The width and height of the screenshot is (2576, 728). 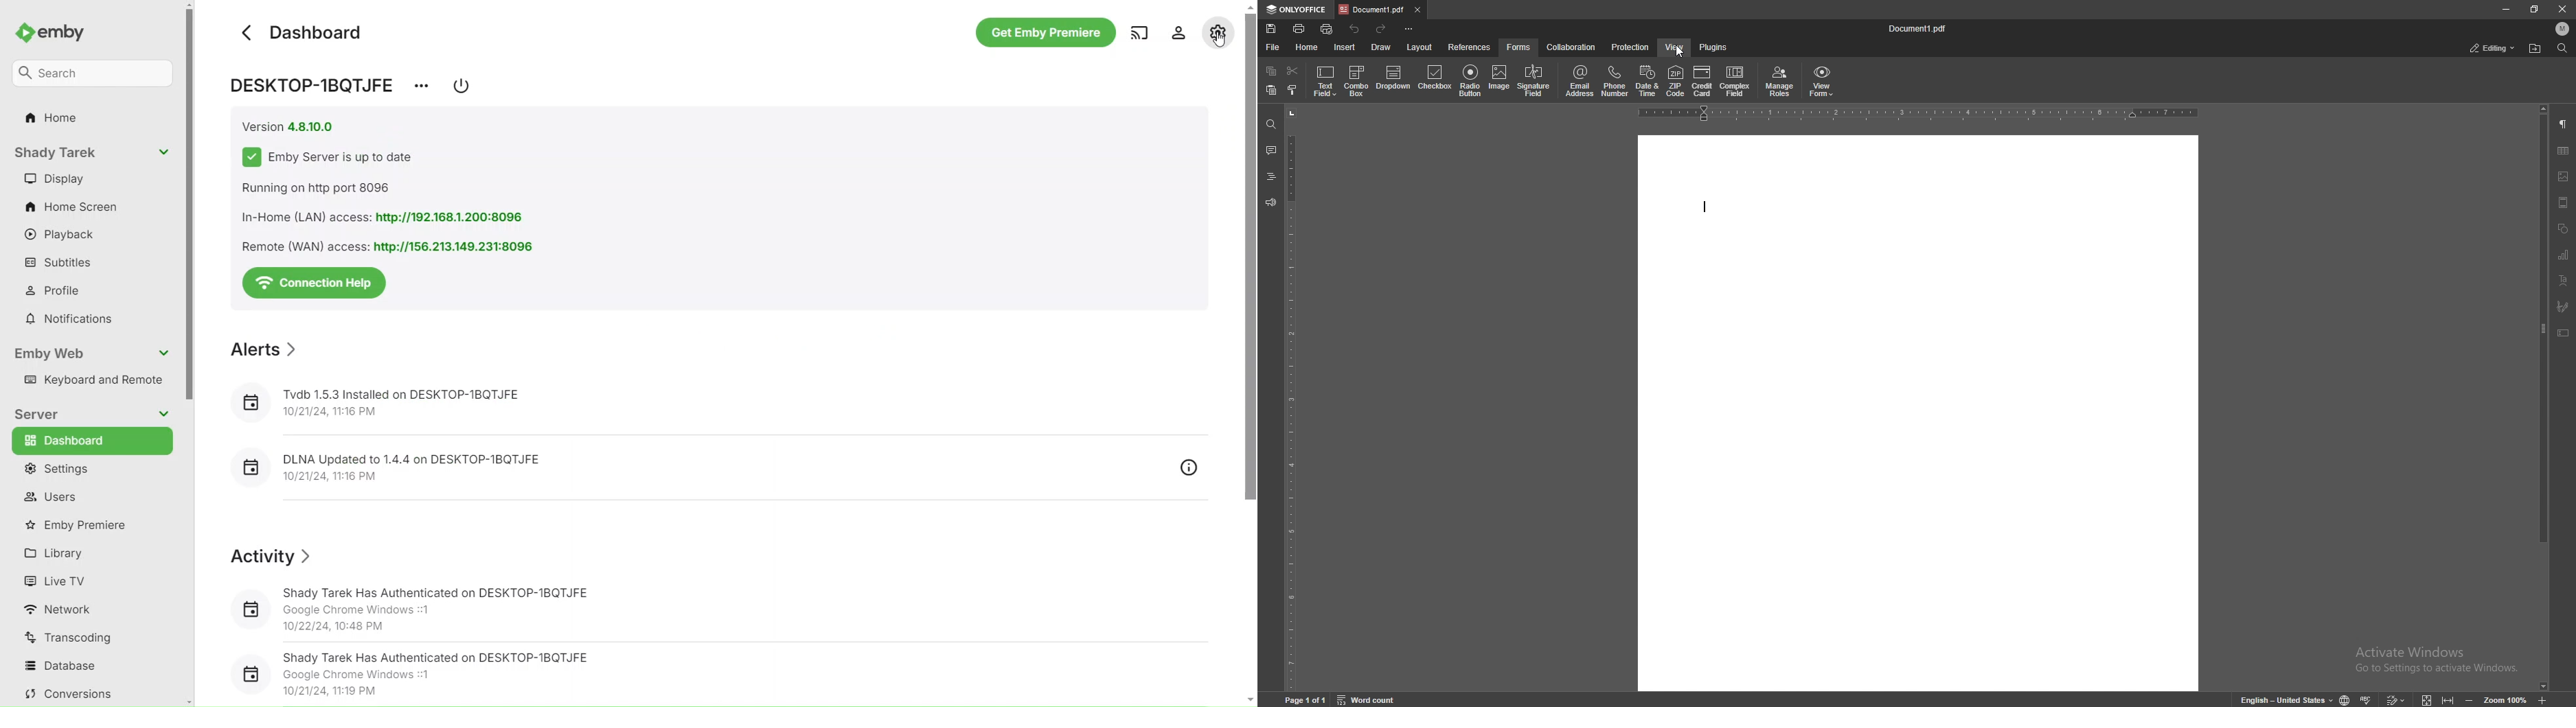 What do you see at coordinates (62, 233) in the screenshot?
I see ` Playback` at bounding box center [62, 233].